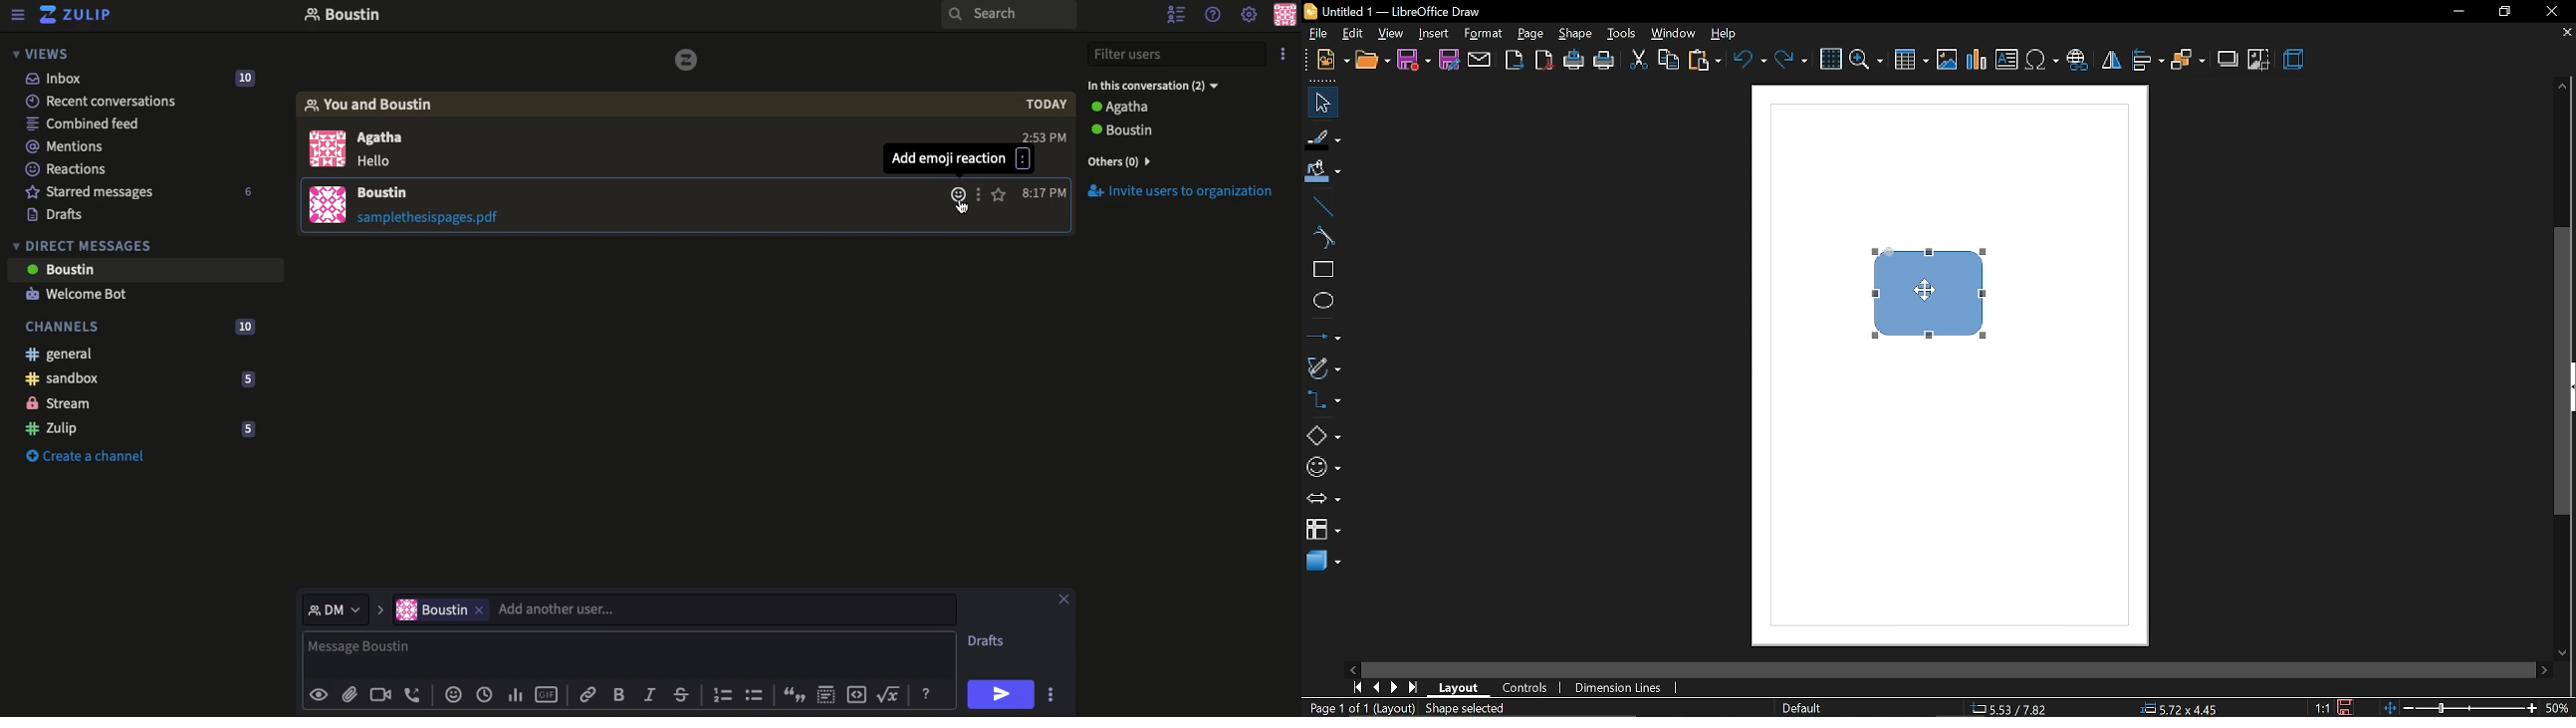 The height and width of the screenshot is (728, 2576). I want to click on add emoji reaction, so click(957, 160).